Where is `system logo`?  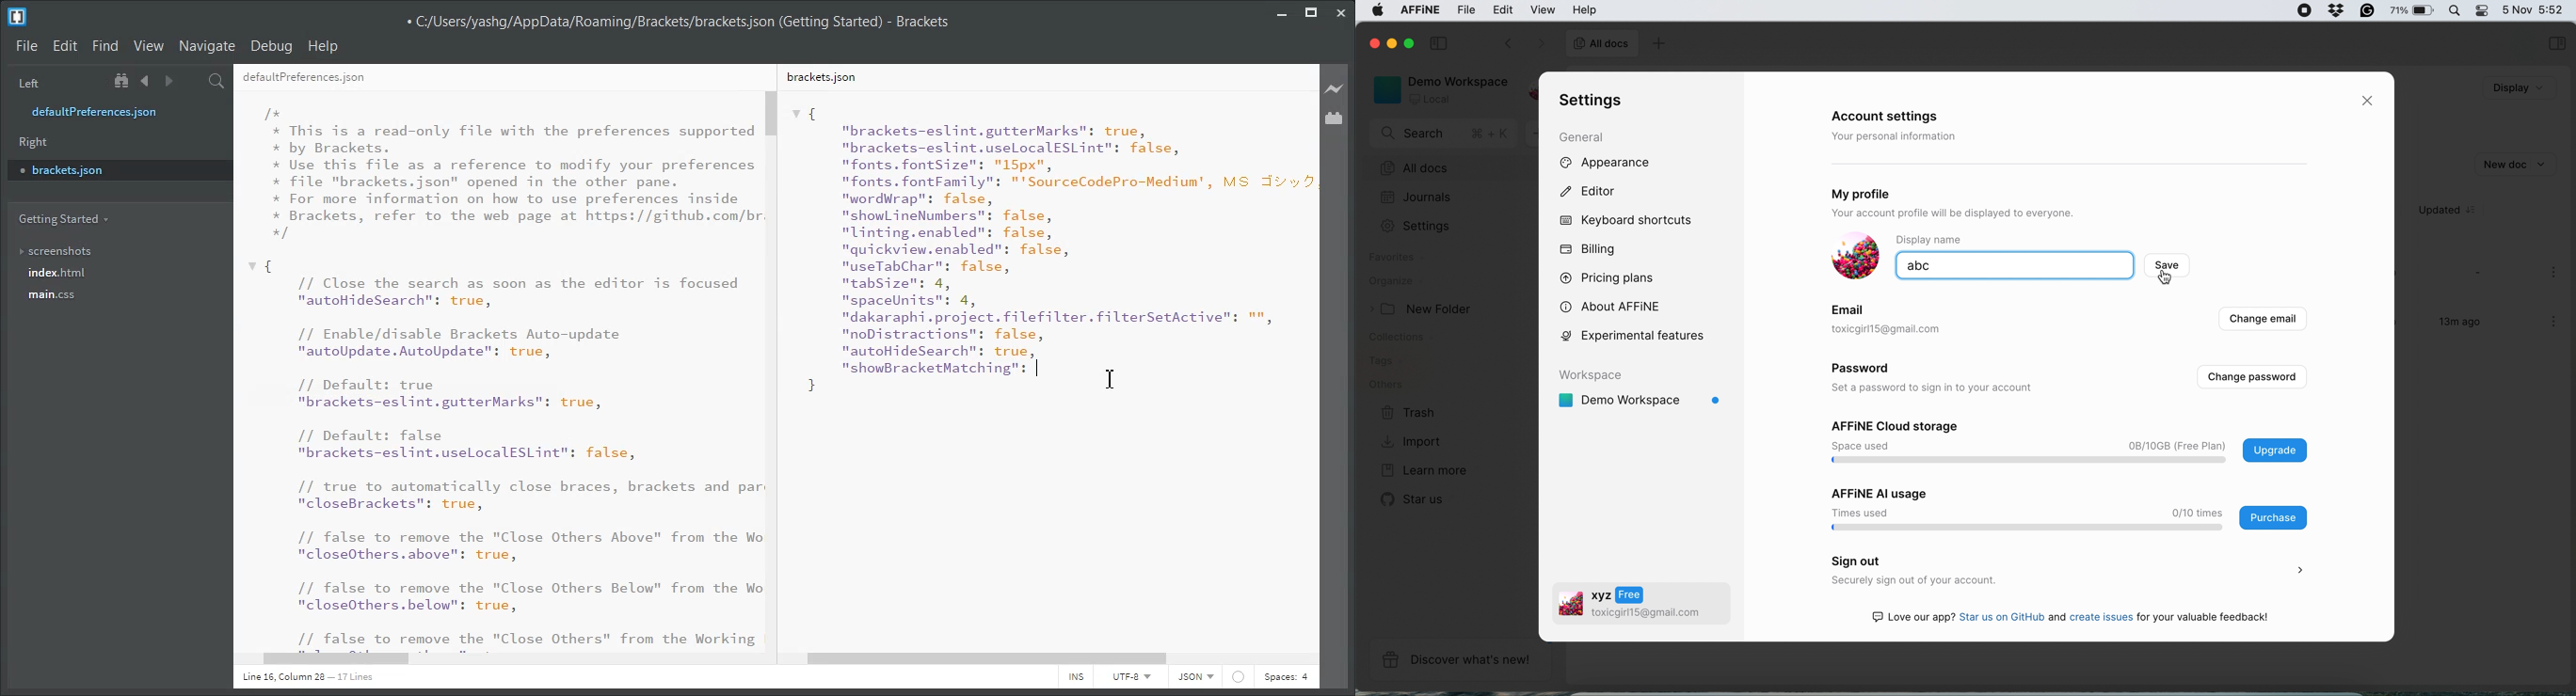
system logo is located at coordinates (1374, 11).